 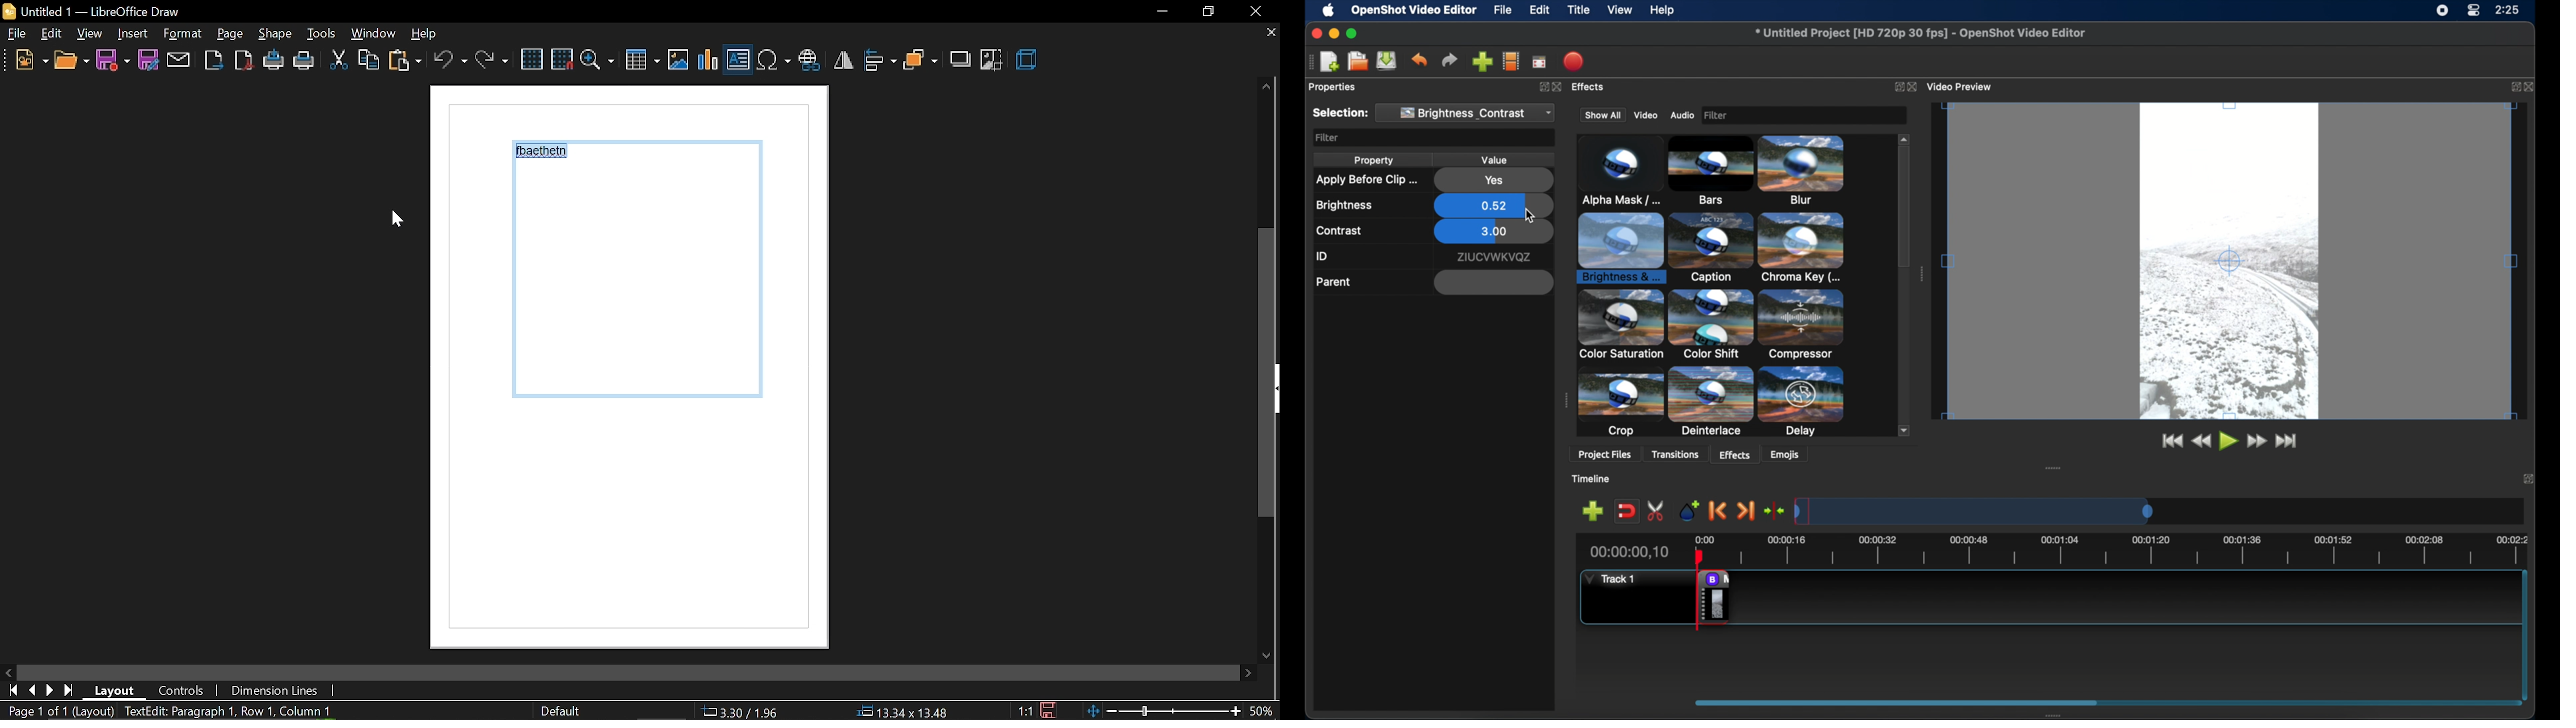 I want to click on grid, so click(x=531, y=60).